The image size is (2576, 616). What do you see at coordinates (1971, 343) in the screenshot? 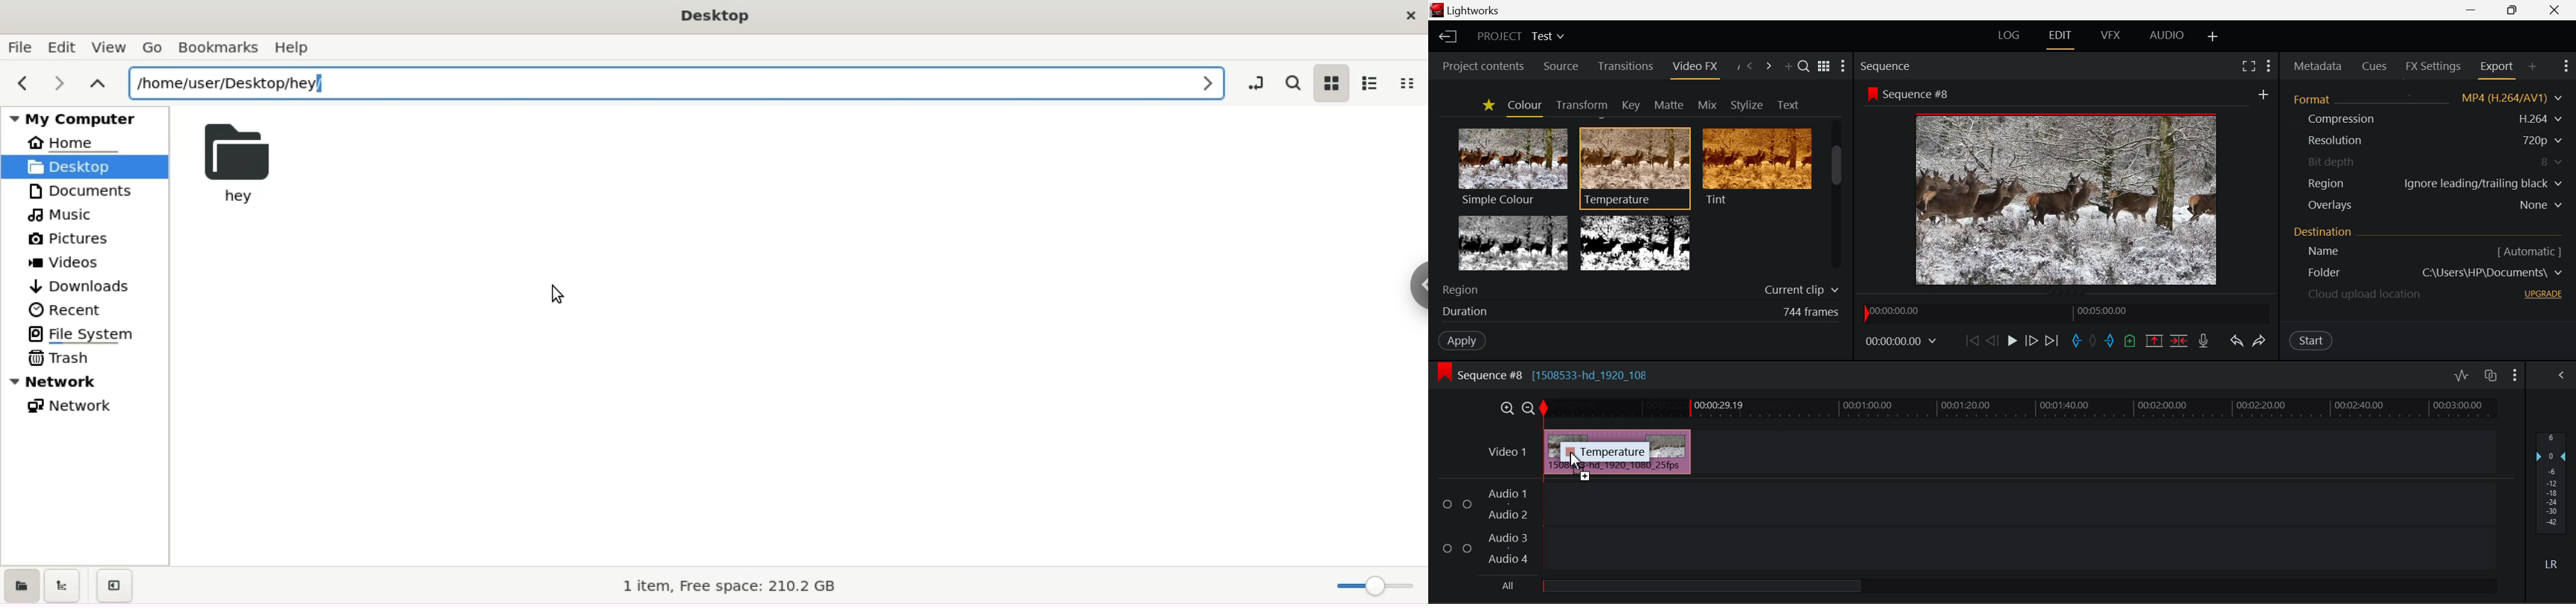
I see `To start` at bounding box center [1971, 343].